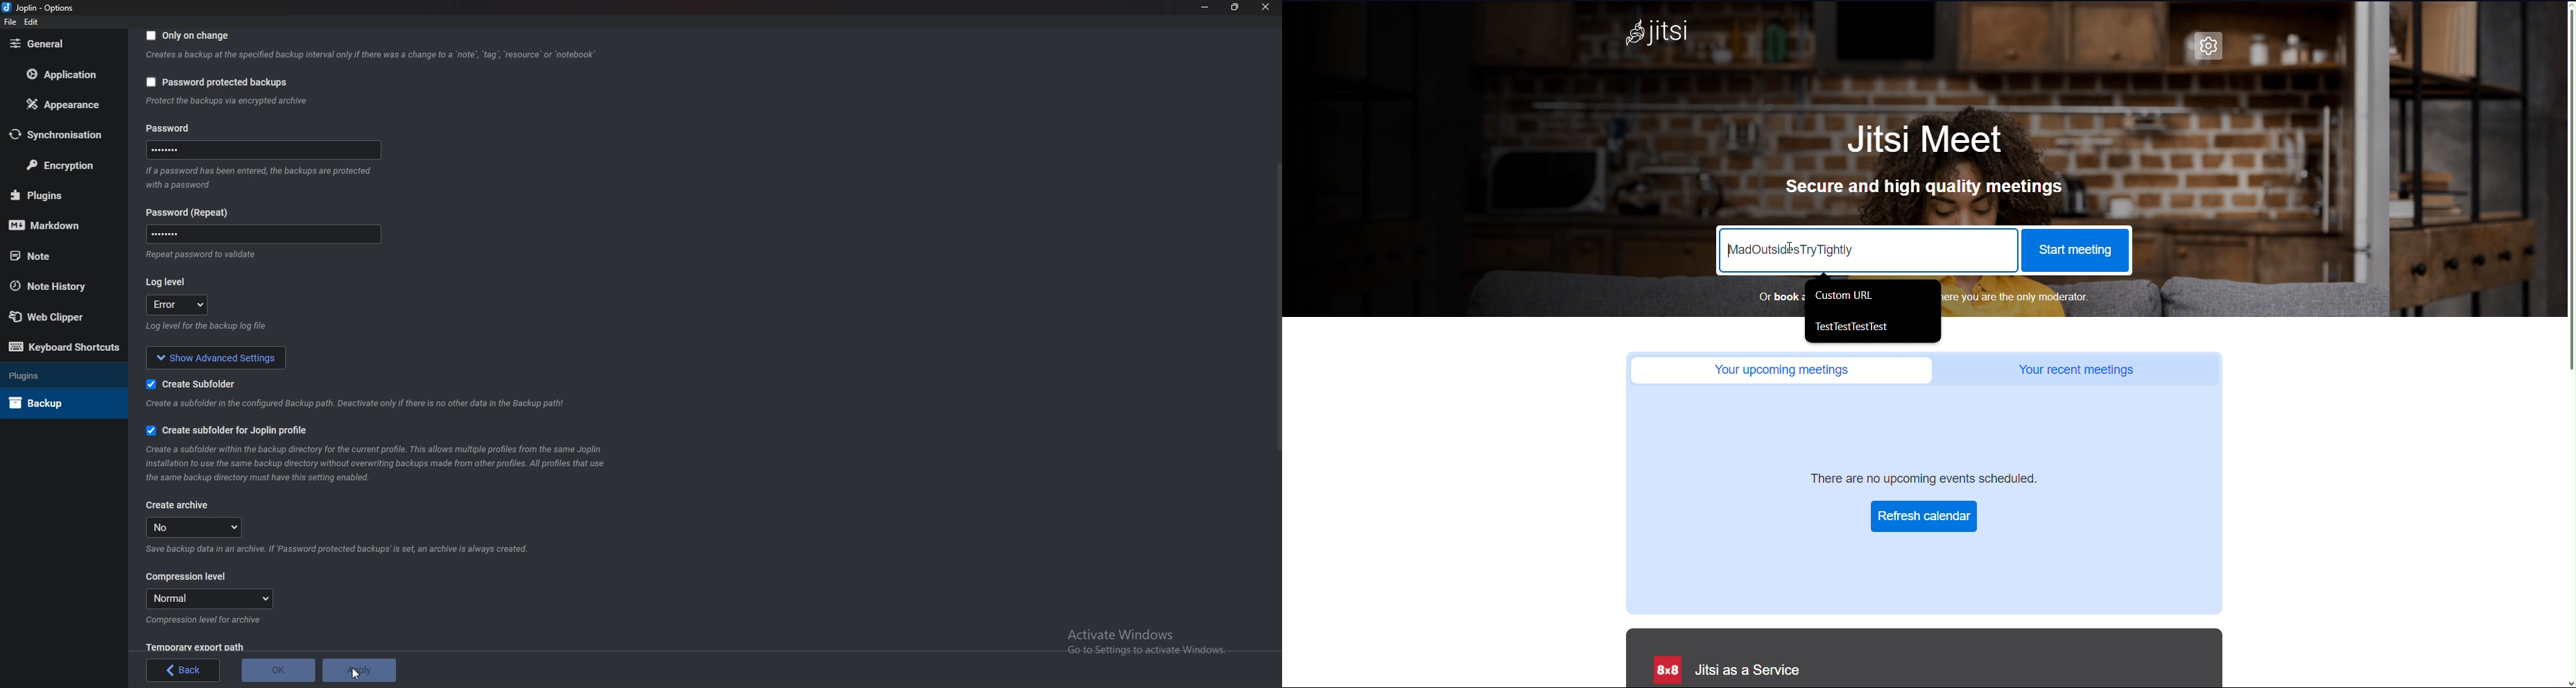 The image size is (2576, 700). Describe the element at coordinates (179, 305) in the screenshot. I see `error` at that location.